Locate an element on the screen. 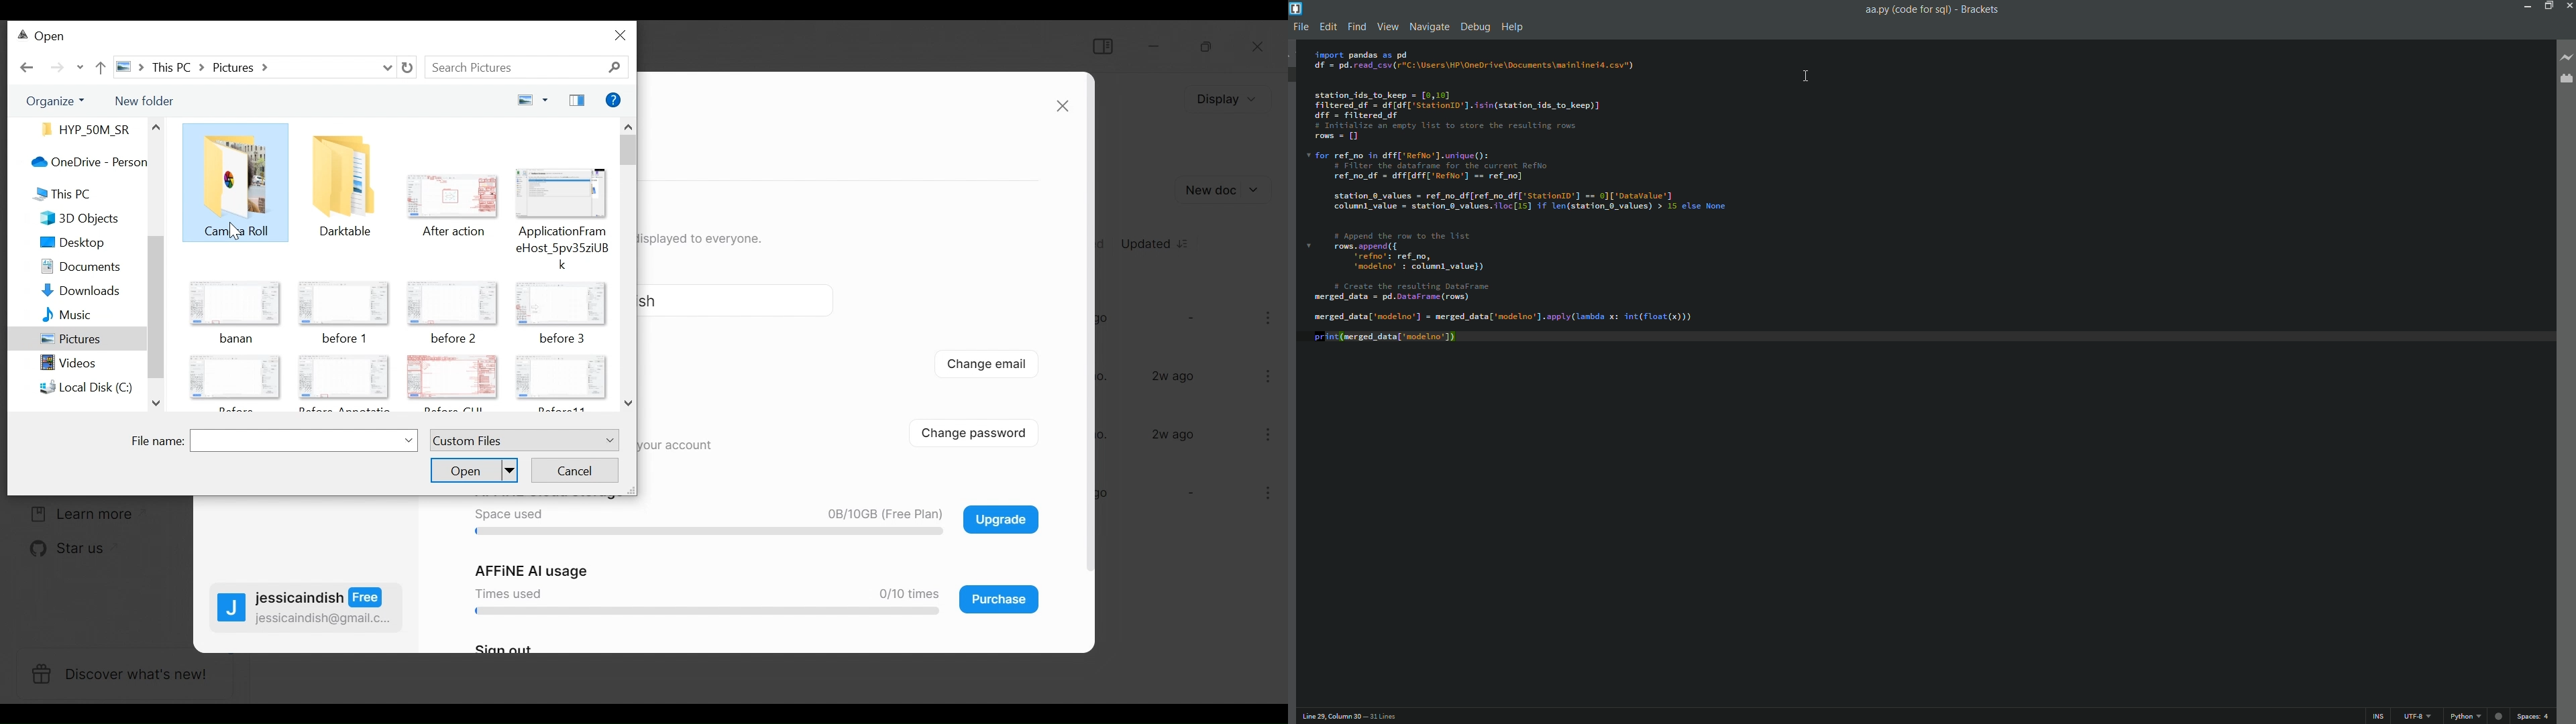 The width and height of the screenshot is (2576, 728). code editor is located at coordinates (1523, 208).